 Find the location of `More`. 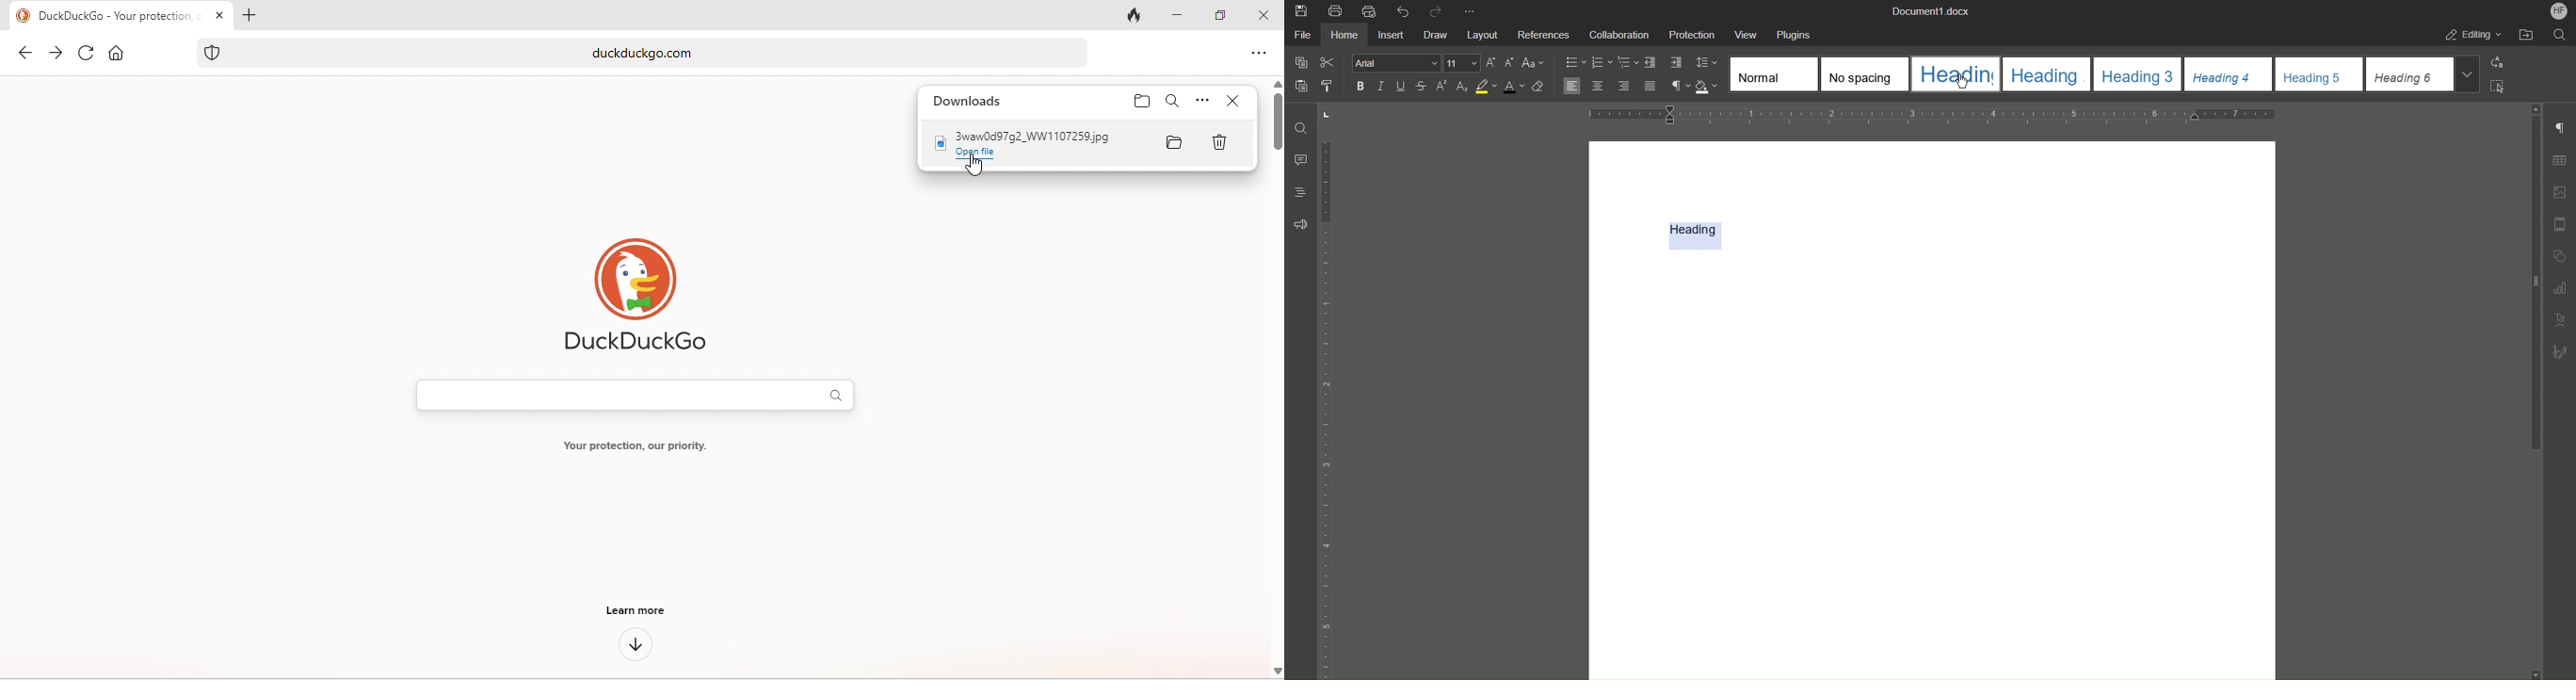

More is located at coordinates (1471, 9).